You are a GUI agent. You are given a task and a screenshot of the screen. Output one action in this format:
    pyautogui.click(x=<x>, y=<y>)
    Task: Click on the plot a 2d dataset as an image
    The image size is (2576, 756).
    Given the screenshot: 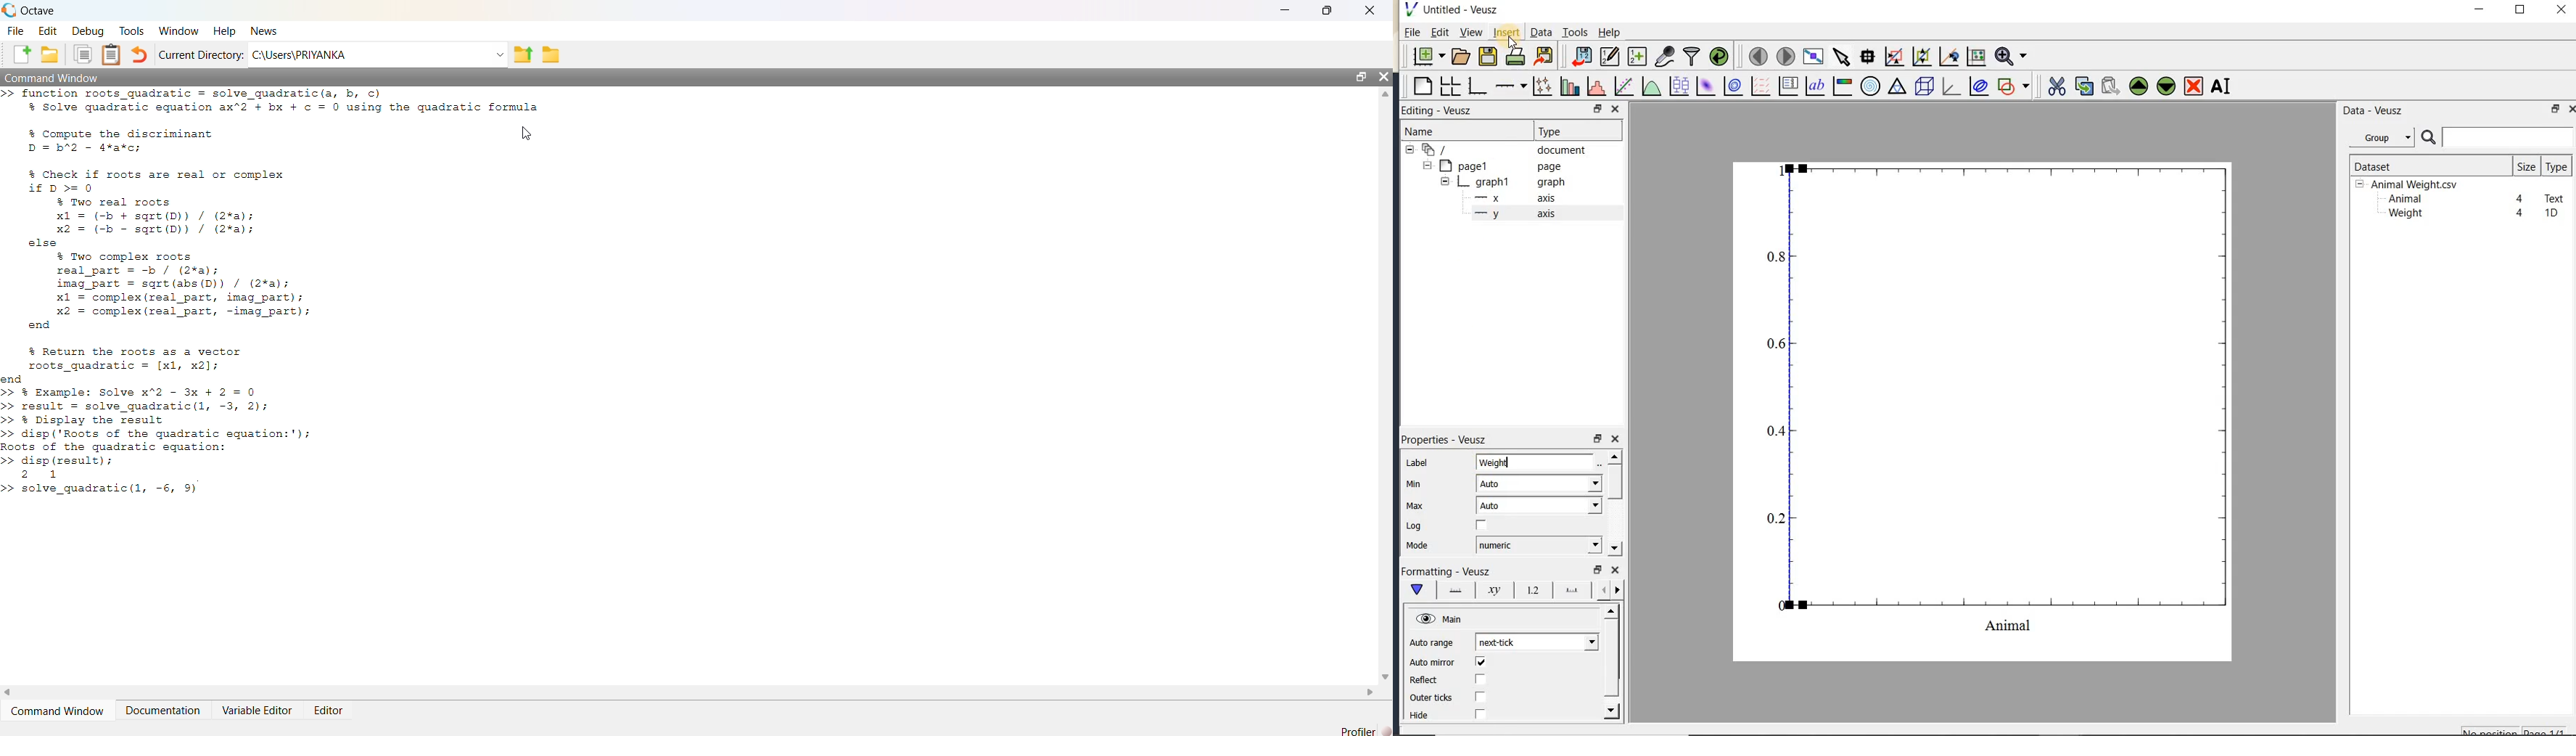 What is the action you would take?
    pyautogui.click(x=1705, y=86)
    